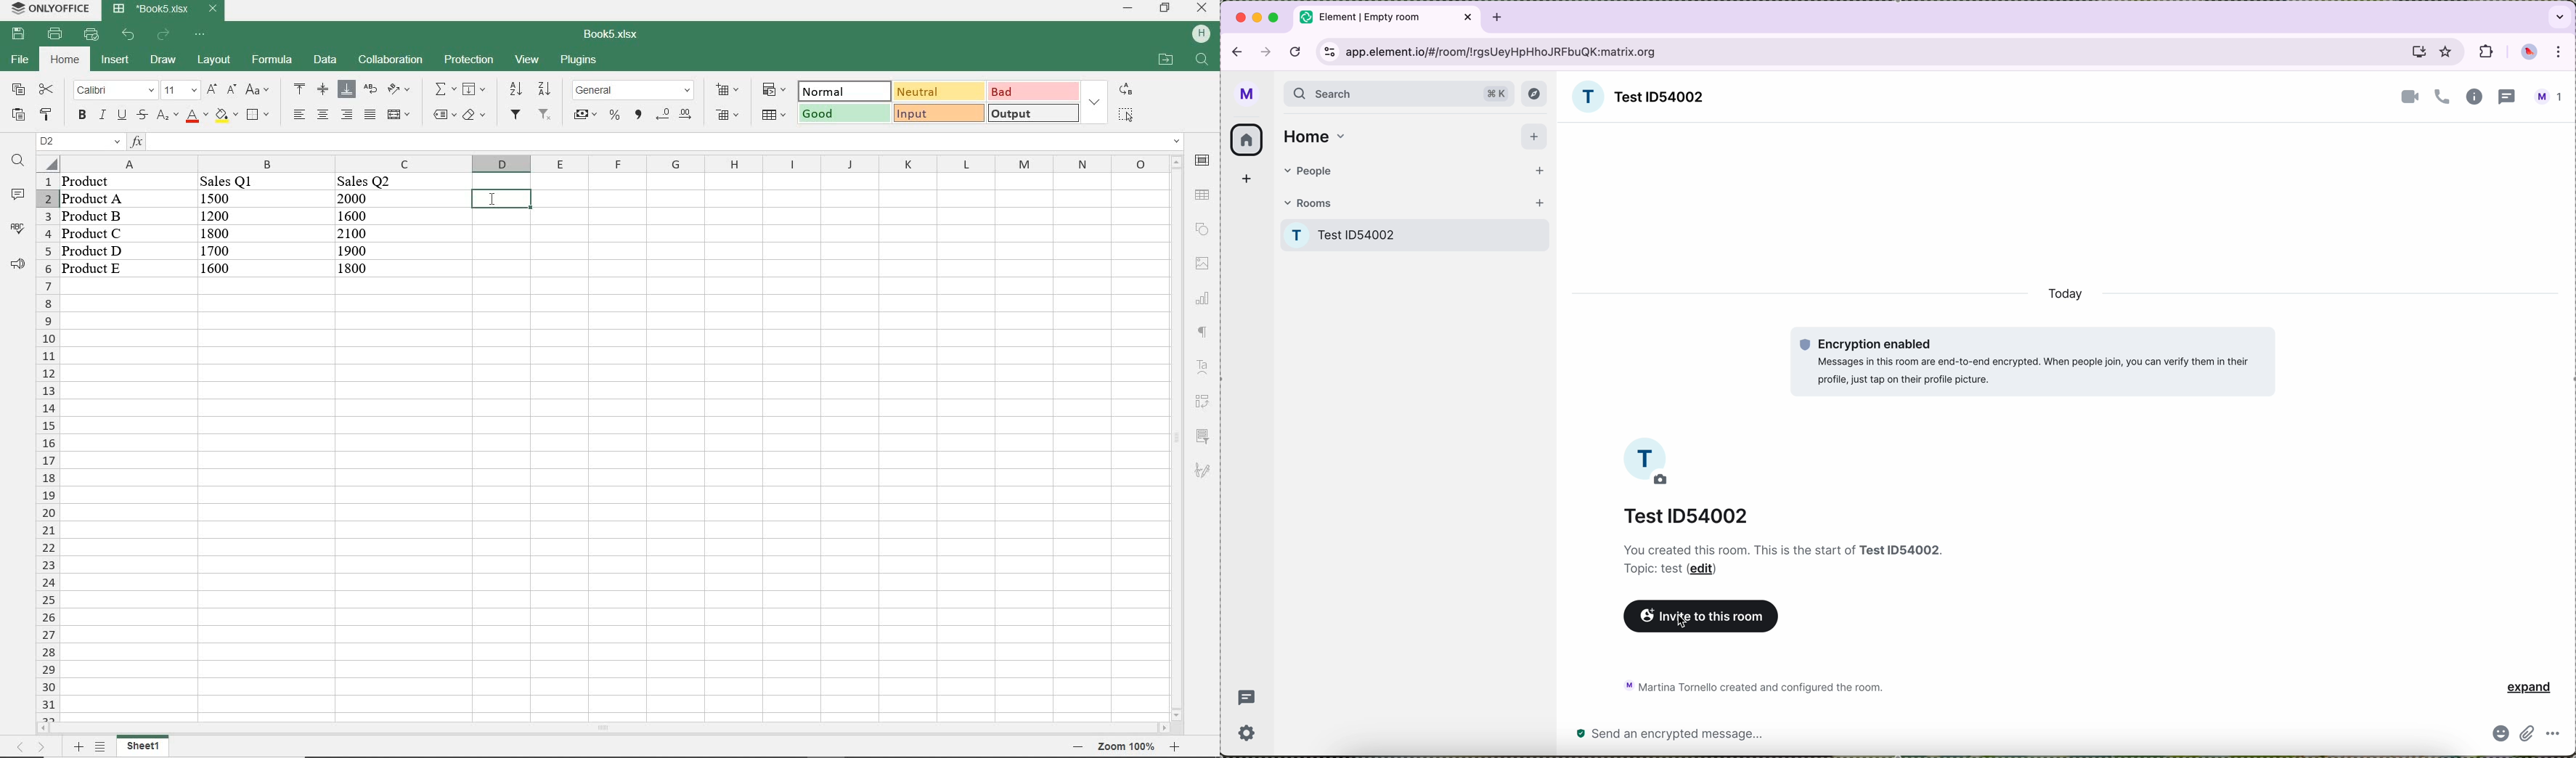 The height and width of the screenshot is (784, 2576). Describe the element at coordinates (1786, 559) in the screenshot. I see `notes` at that location.